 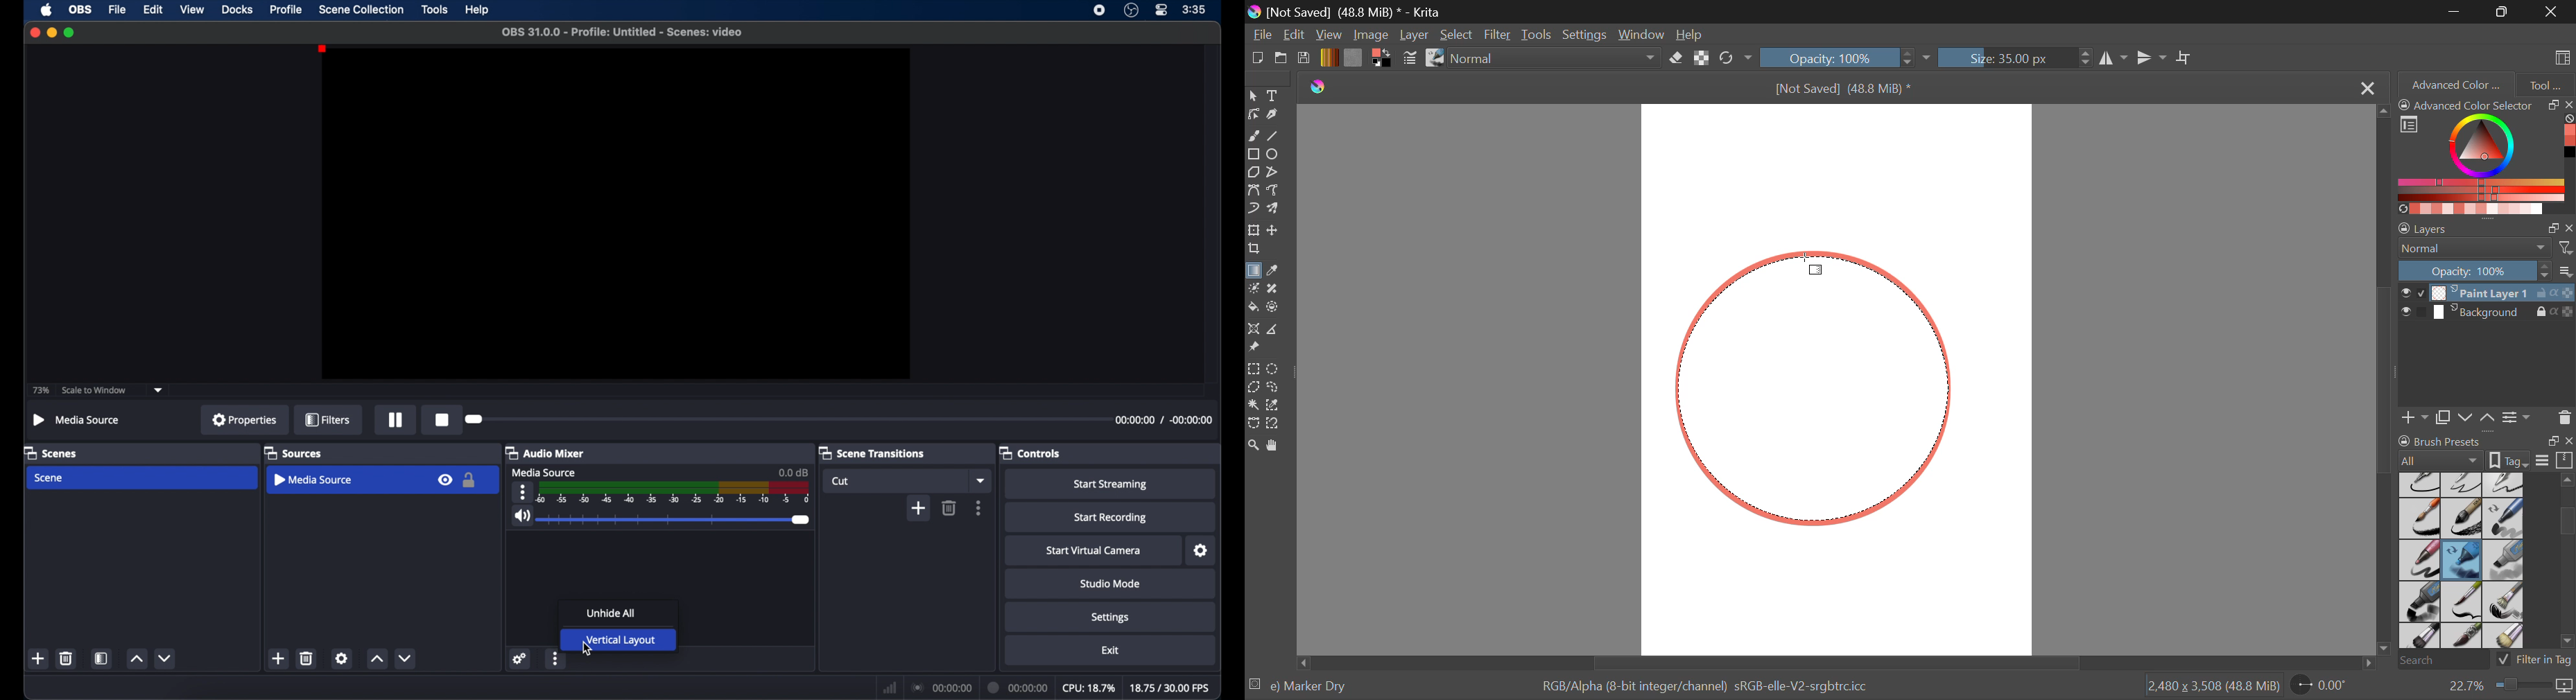 What do you see at coordinates (1111, 583) in the screenshot?
I see `studio mode` at bounding box center [1111, 583].